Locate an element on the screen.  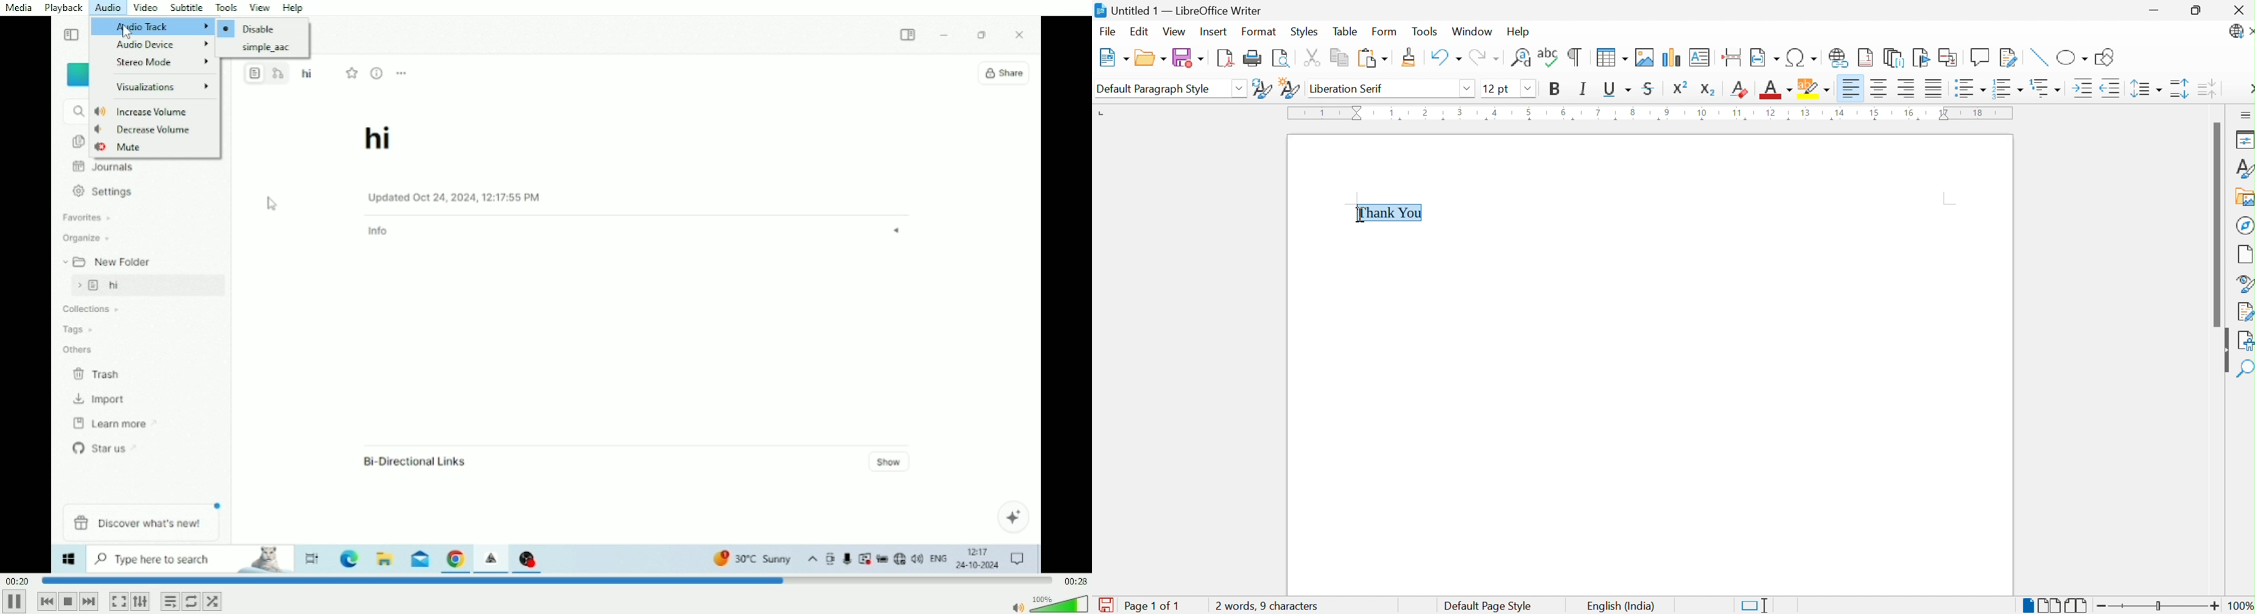
File is located at coordinates (1108, 31).